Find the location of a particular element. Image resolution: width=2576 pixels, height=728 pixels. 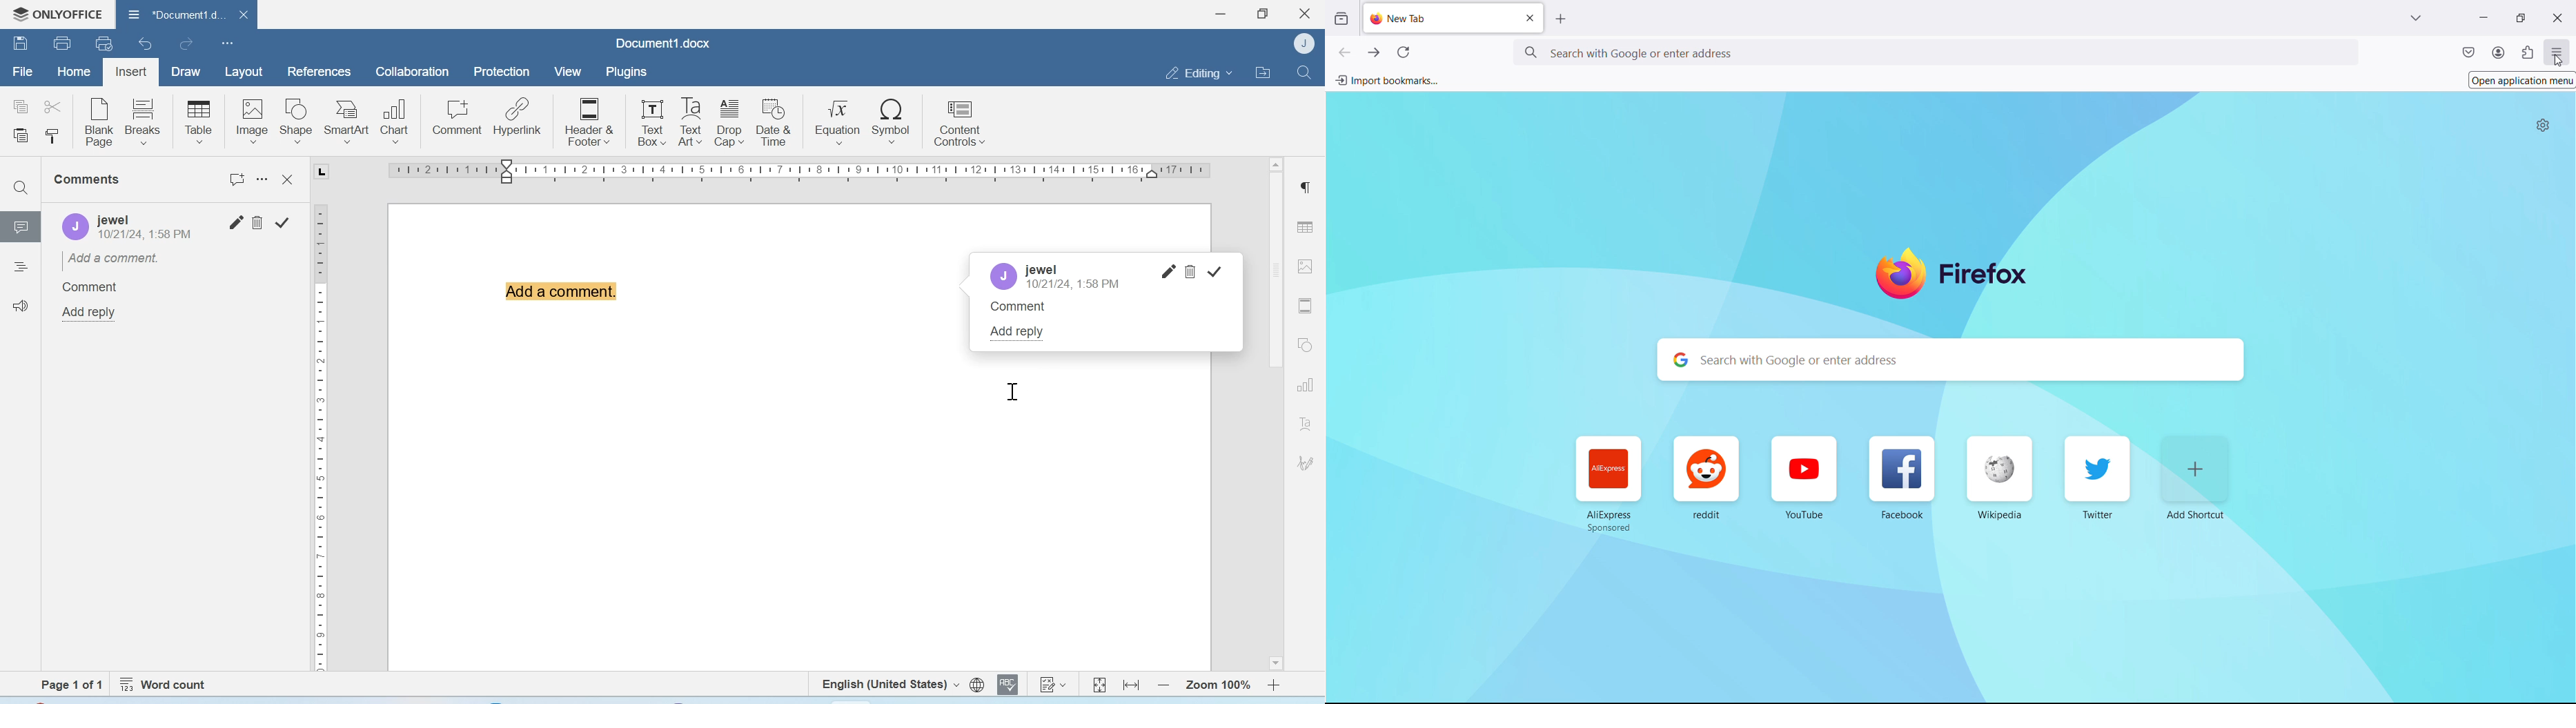

Account is located at coordinates (1006, 276).